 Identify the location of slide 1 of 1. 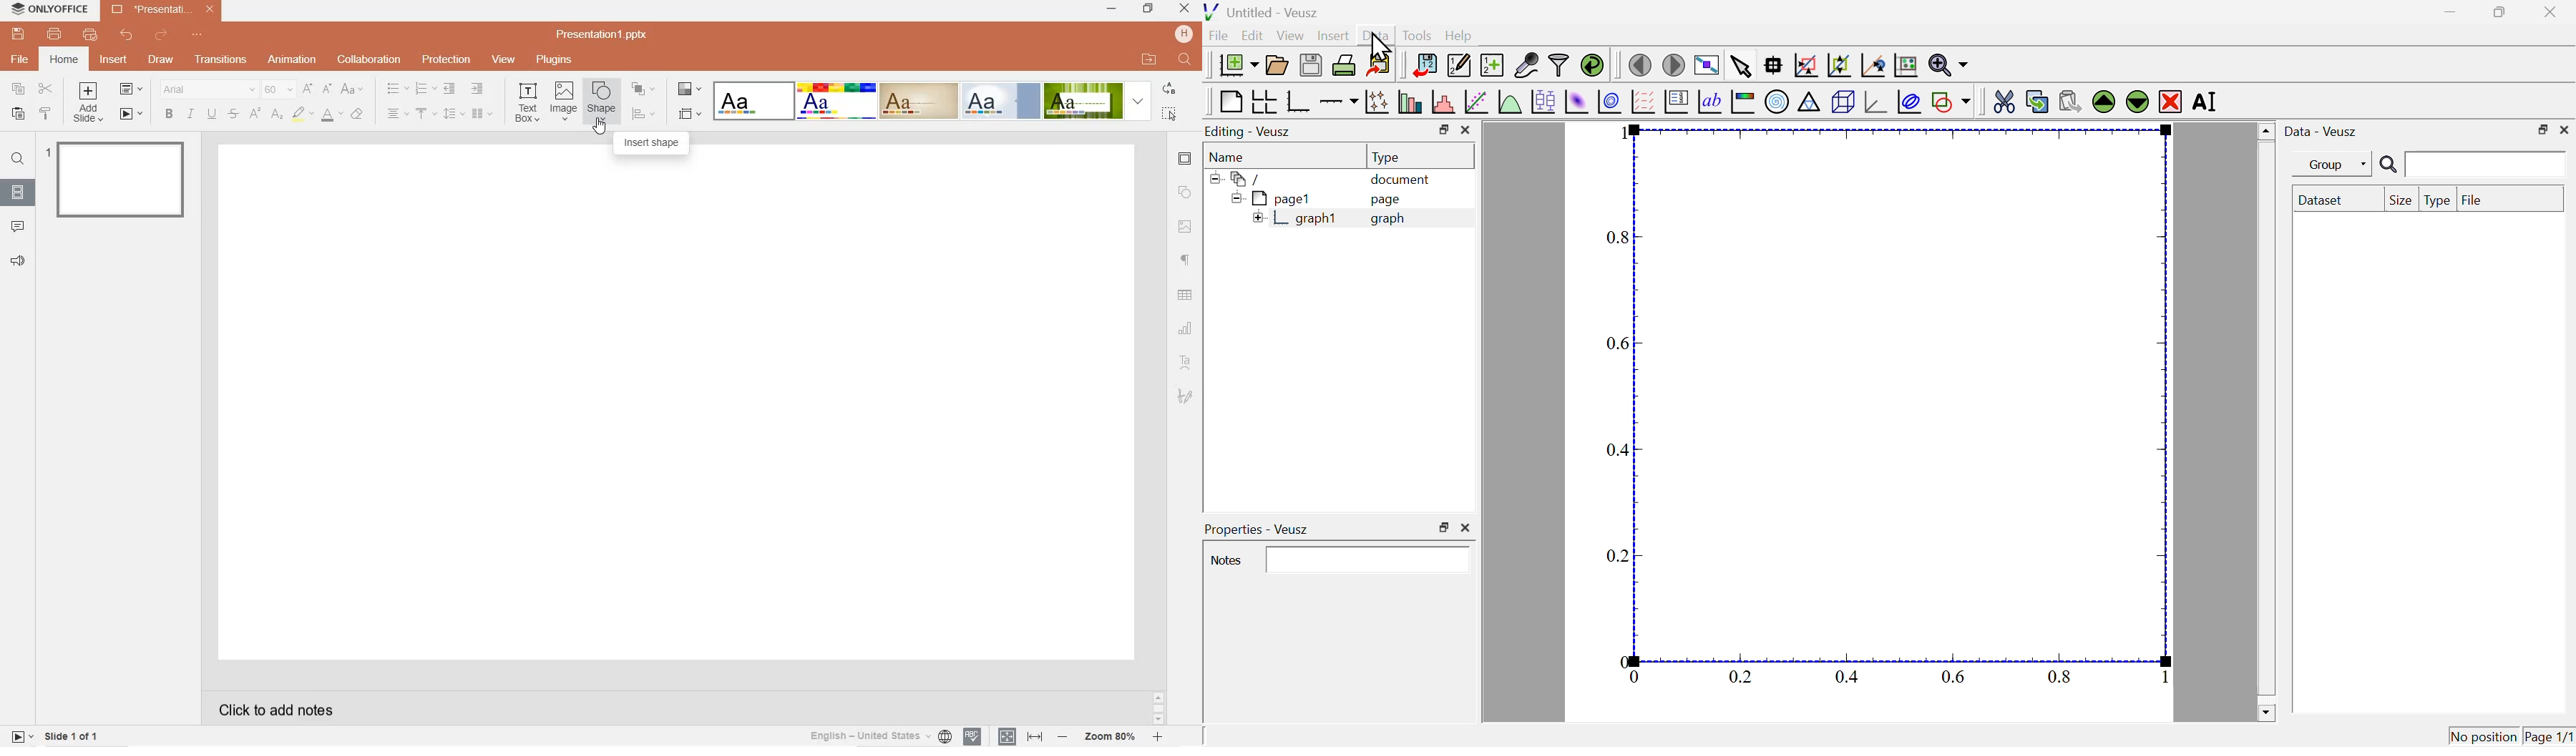
(73, 738).